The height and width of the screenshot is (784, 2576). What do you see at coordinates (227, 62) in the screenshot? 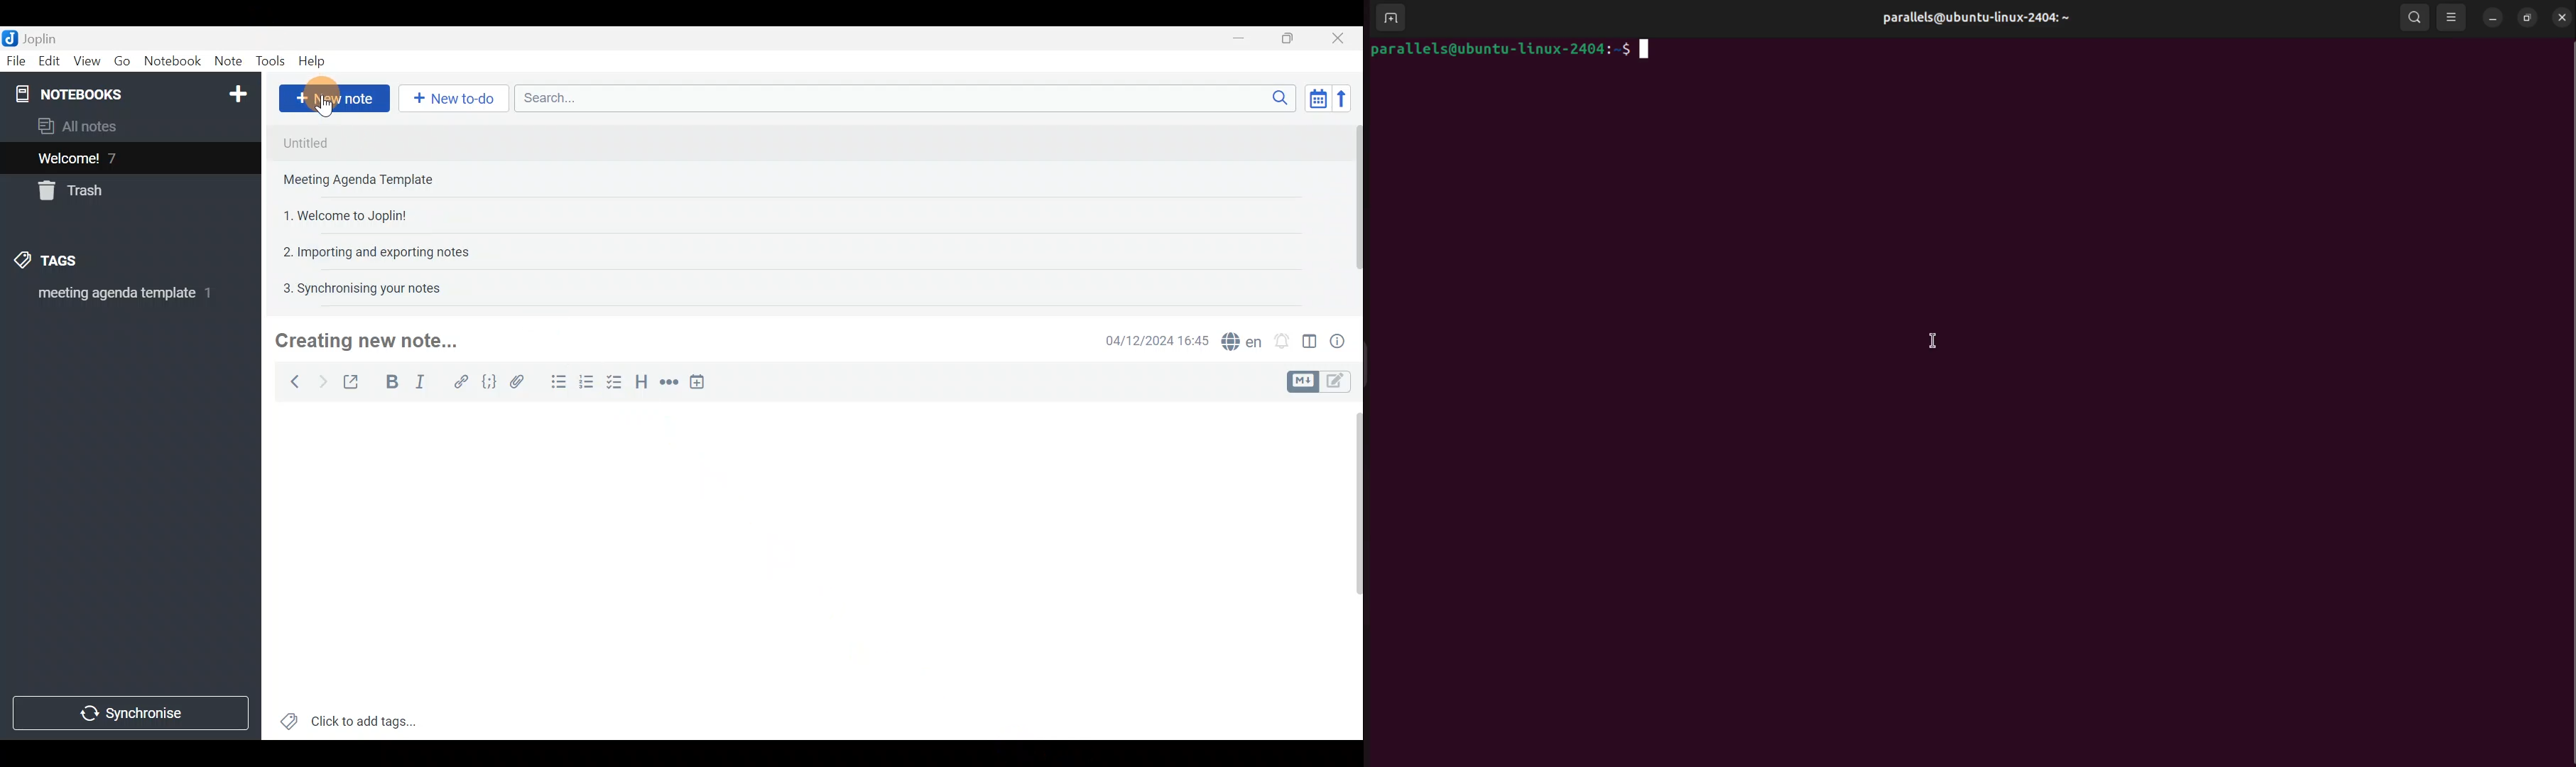
I see `Note` at bounding box center [227, 62].